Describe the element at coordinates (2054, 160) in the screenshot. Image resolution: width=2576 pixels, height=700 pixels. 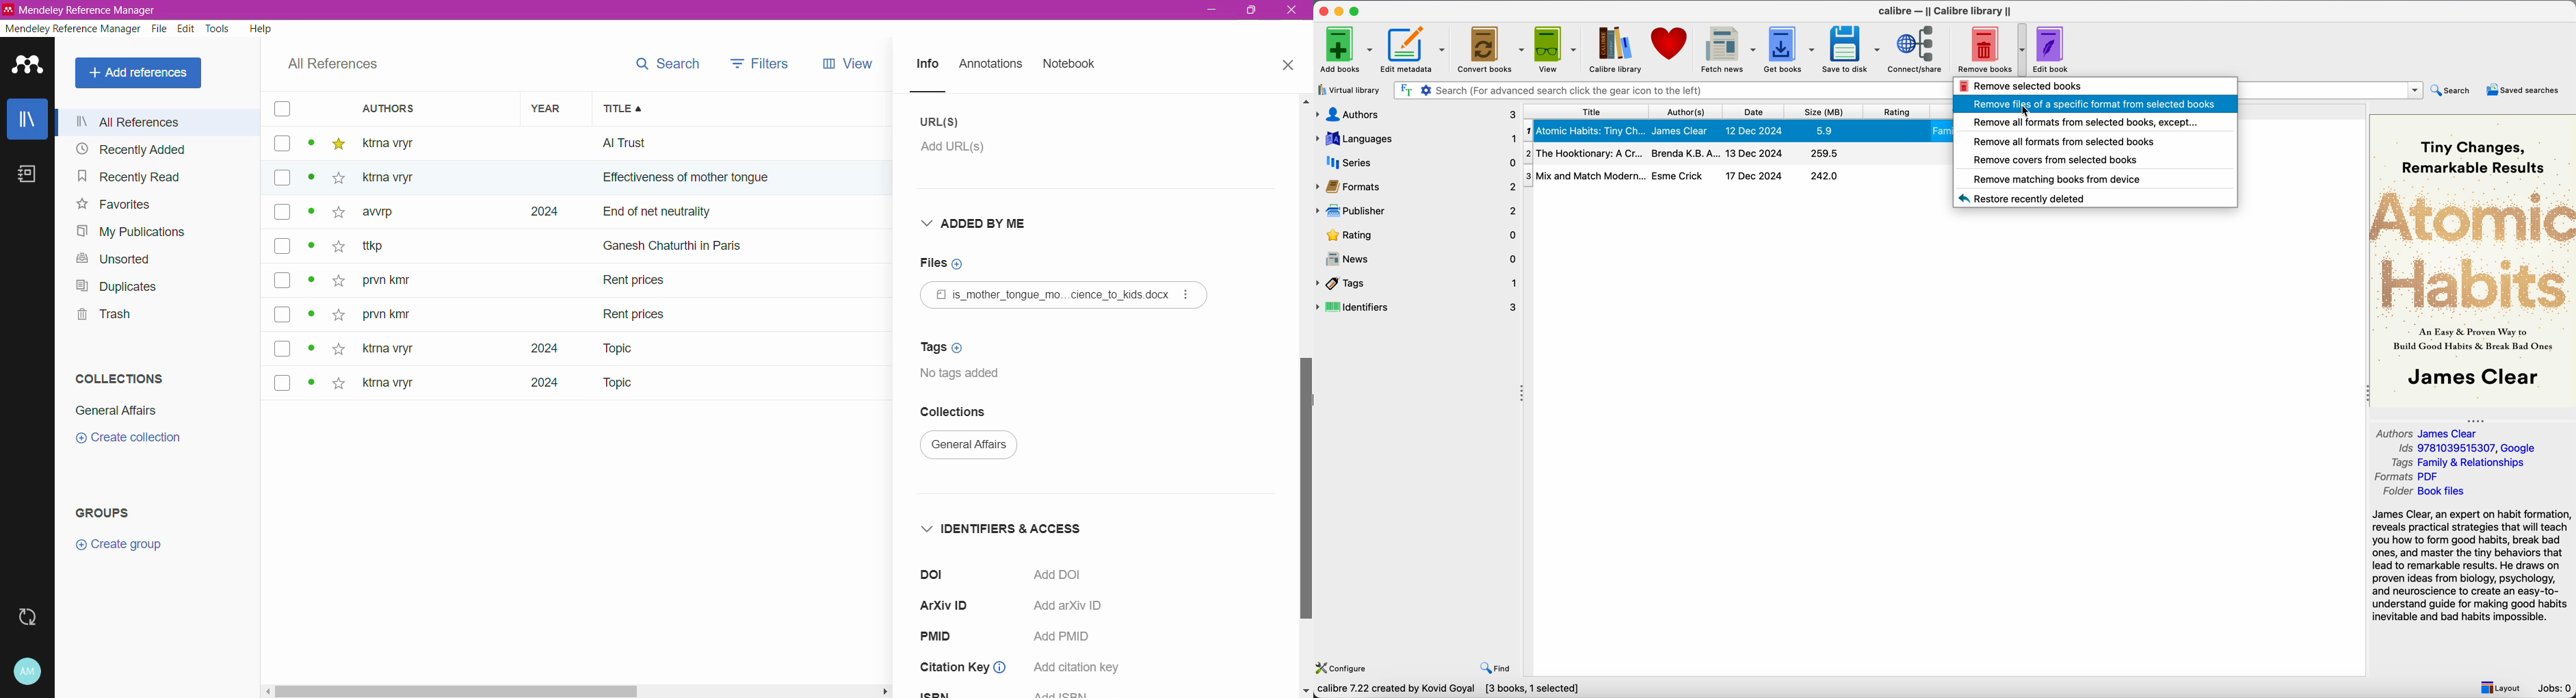
I see `remove covers from selected books` at that location.